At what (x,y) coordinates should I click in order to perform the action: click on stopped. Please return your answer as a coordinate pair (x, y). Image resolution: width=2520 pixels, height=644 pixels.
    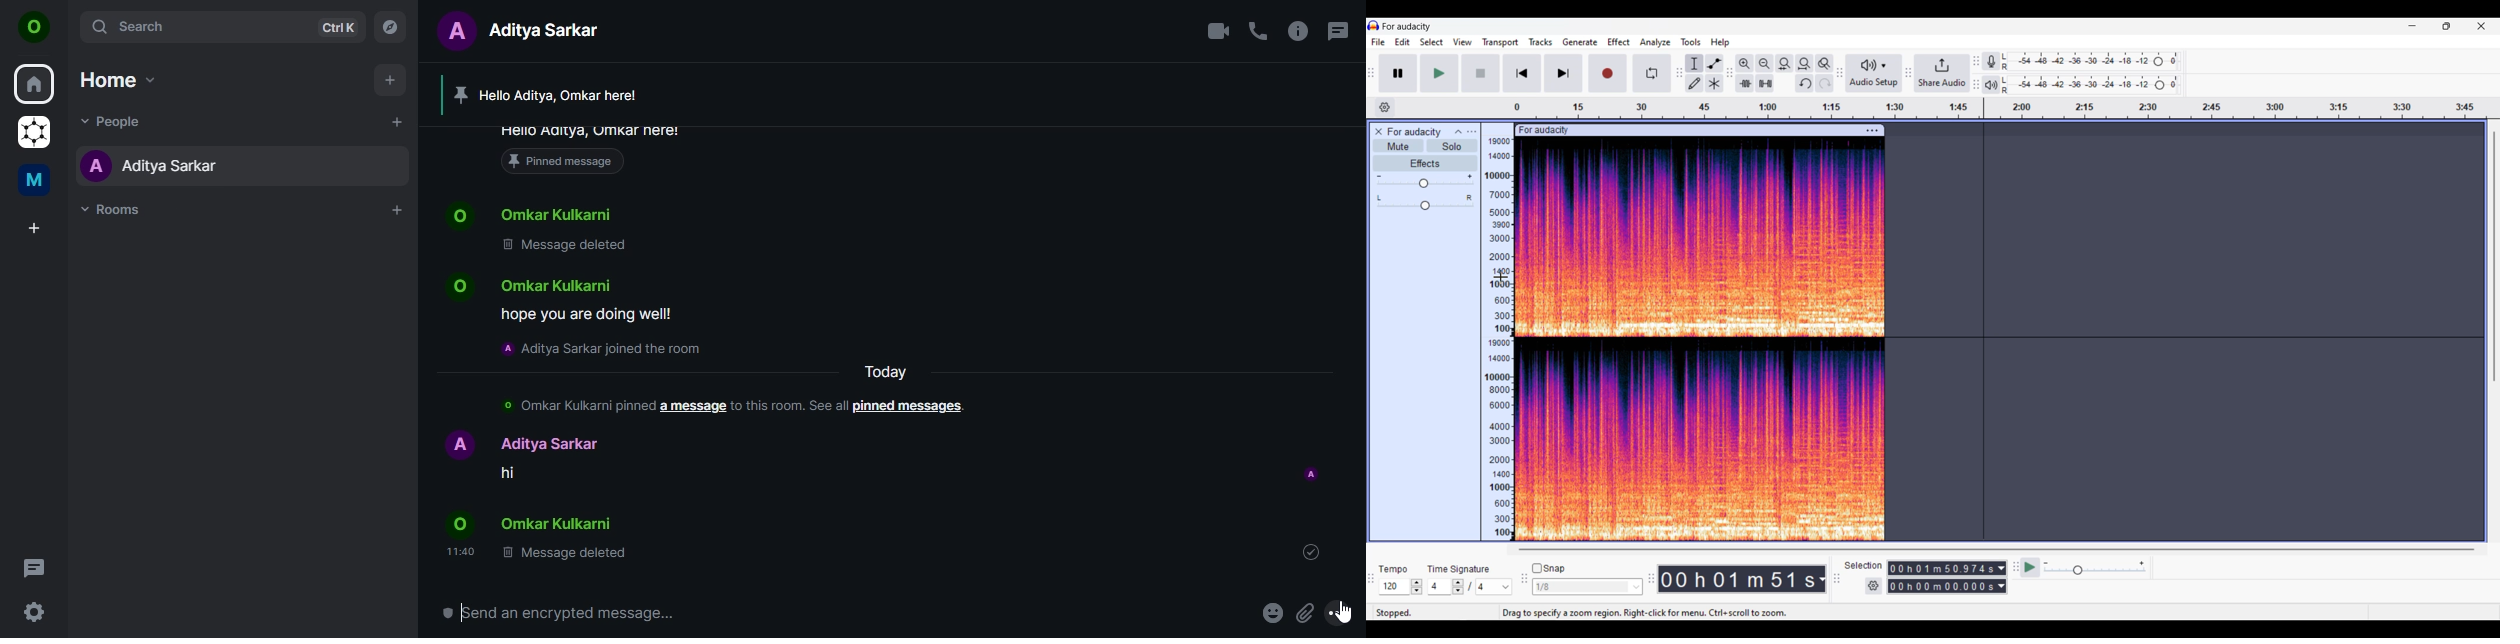
    Looking at the image, I should click on (1395, 613).